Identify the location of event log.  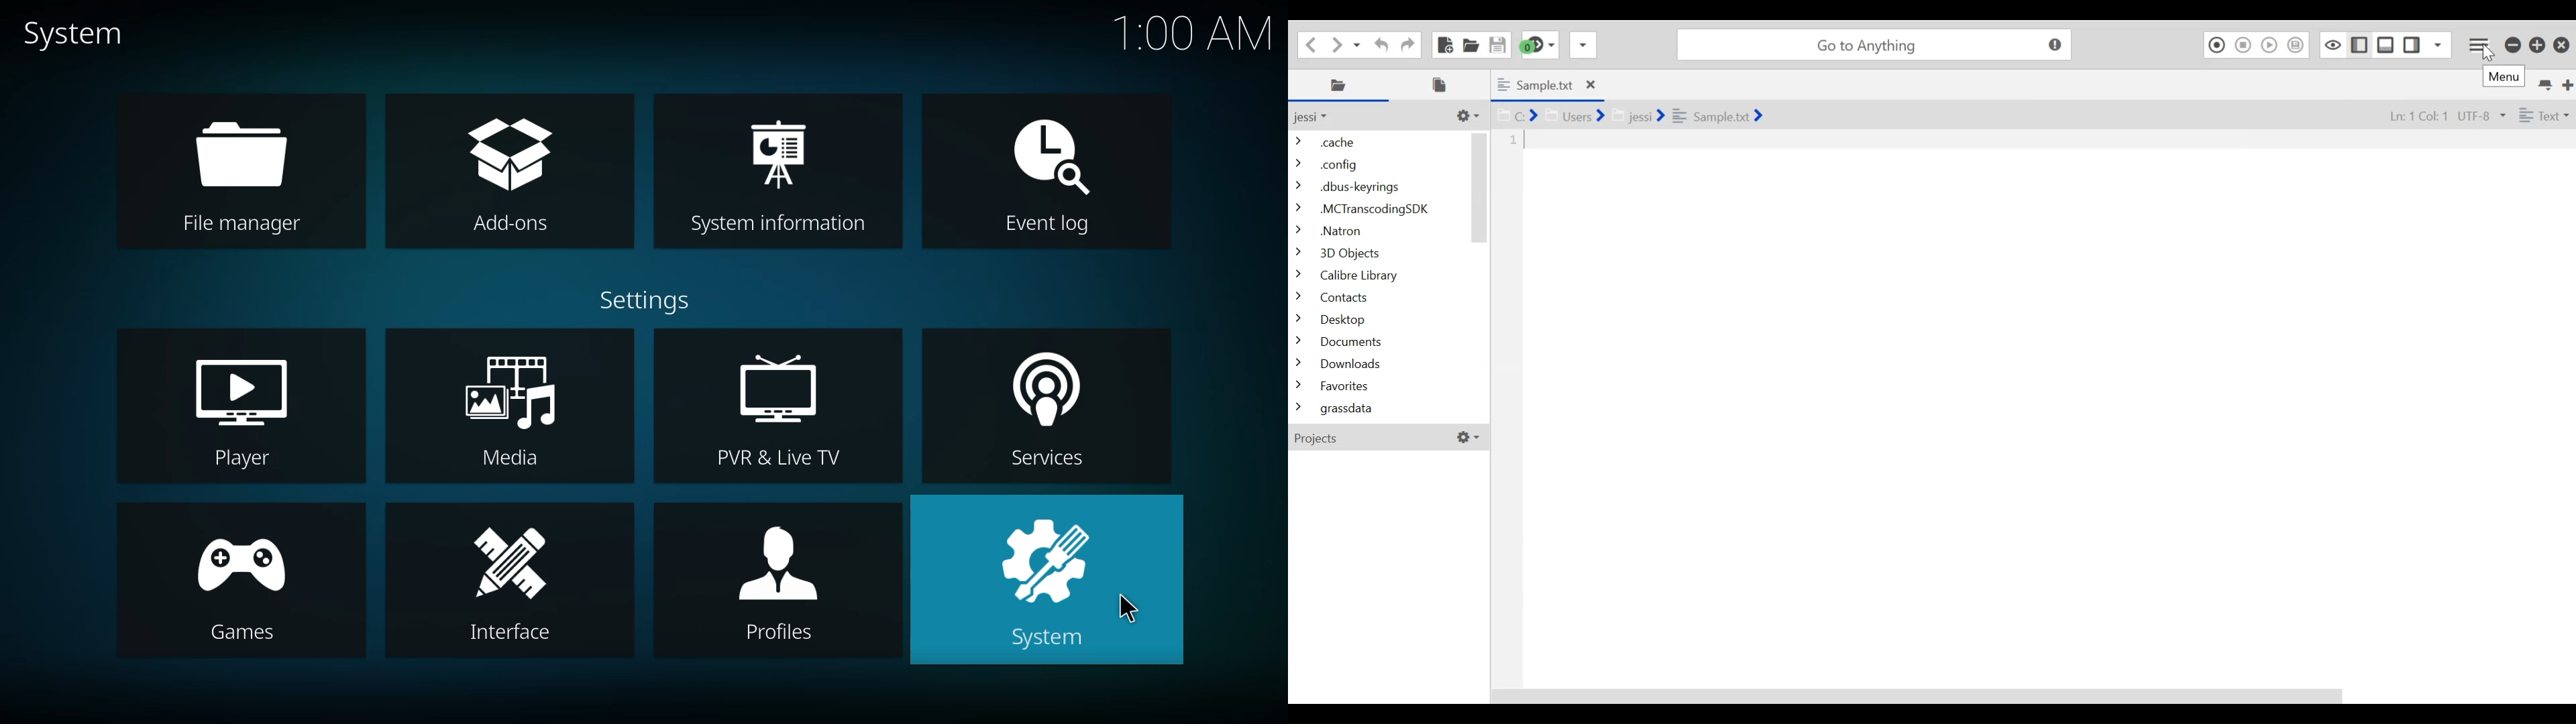
(1049, 172).